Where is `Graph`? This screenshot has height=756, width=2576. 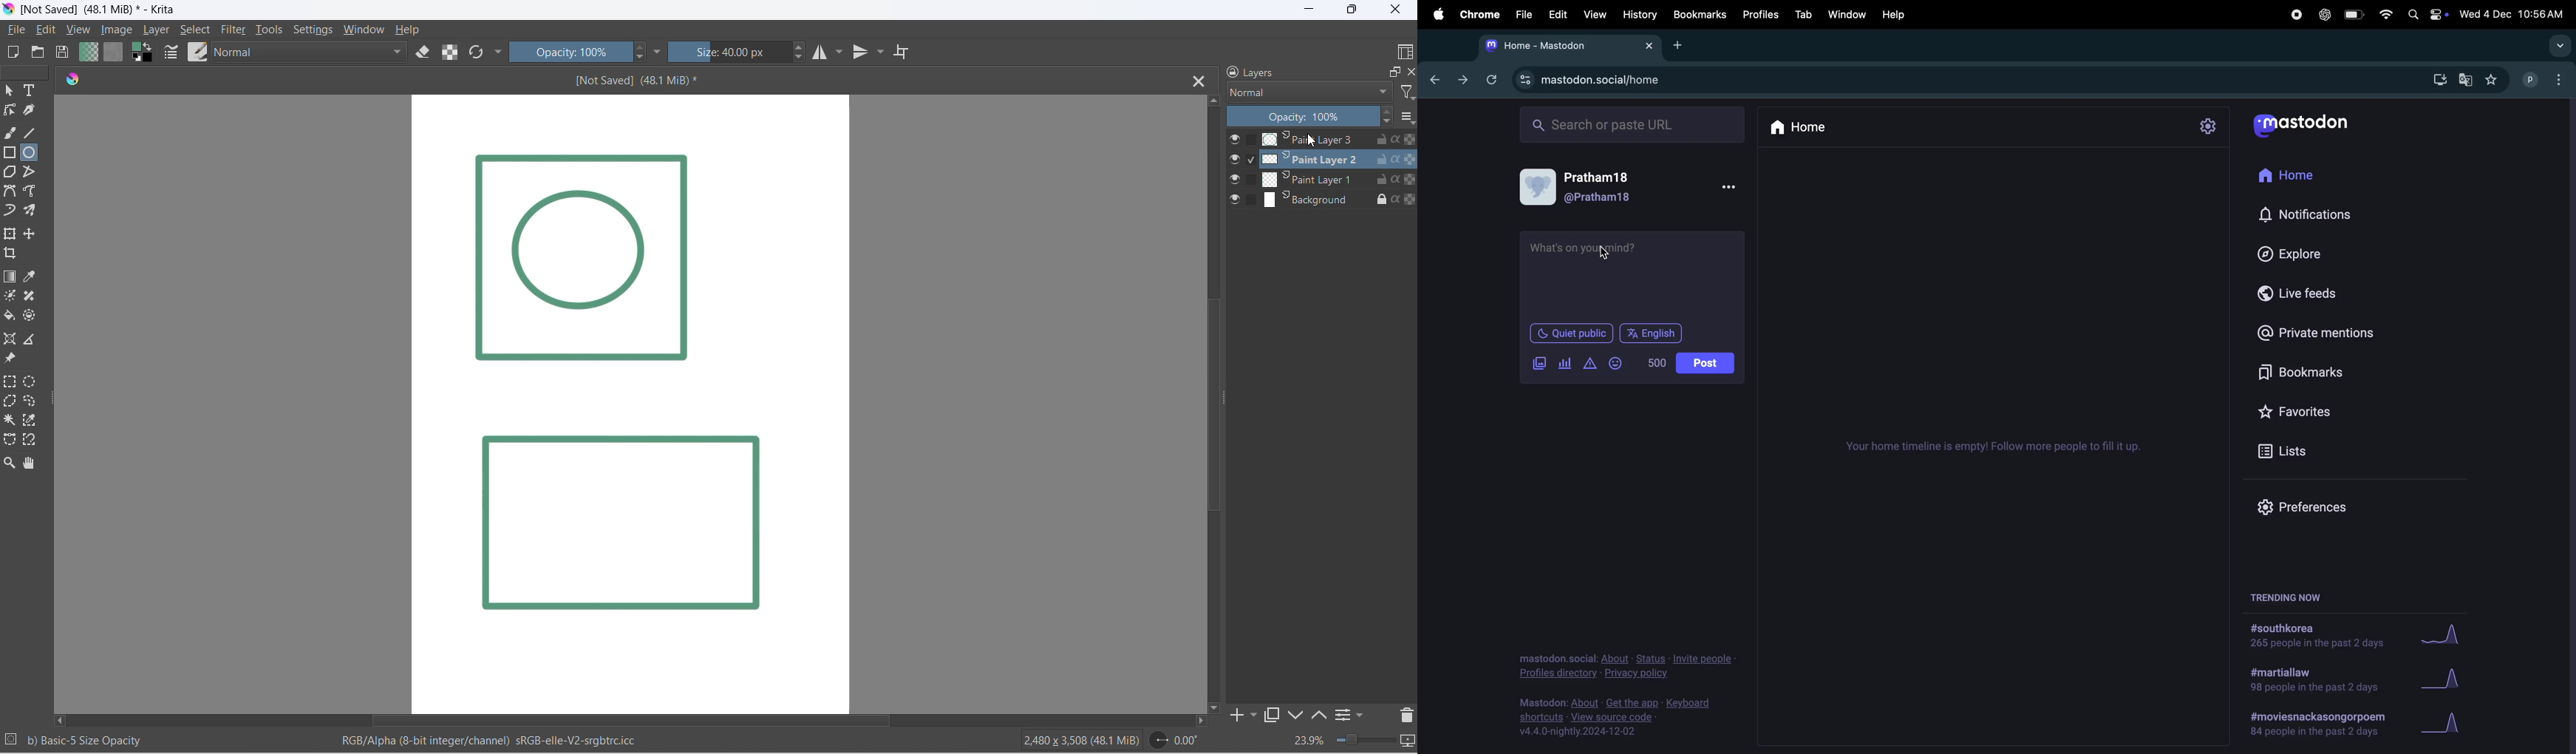 Graph is located at coordinates (2449, 634).